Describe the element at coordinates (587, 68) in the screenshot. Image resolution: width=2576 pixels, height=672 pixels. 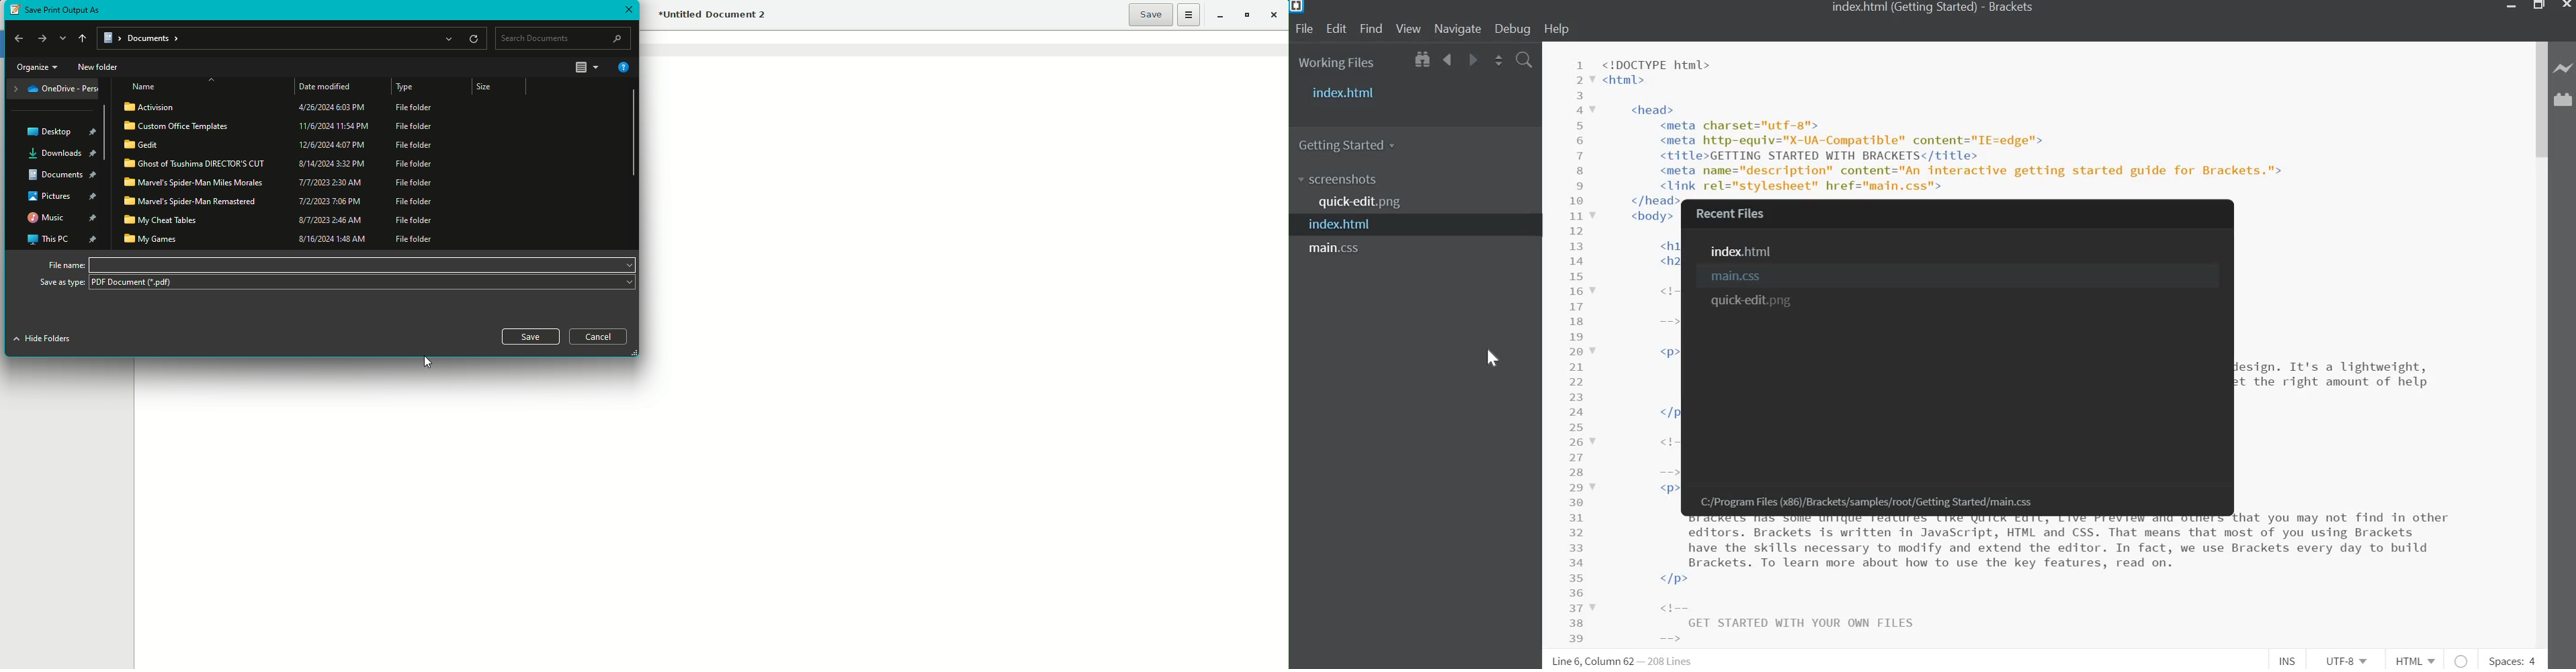
I see `View mode` at that location.